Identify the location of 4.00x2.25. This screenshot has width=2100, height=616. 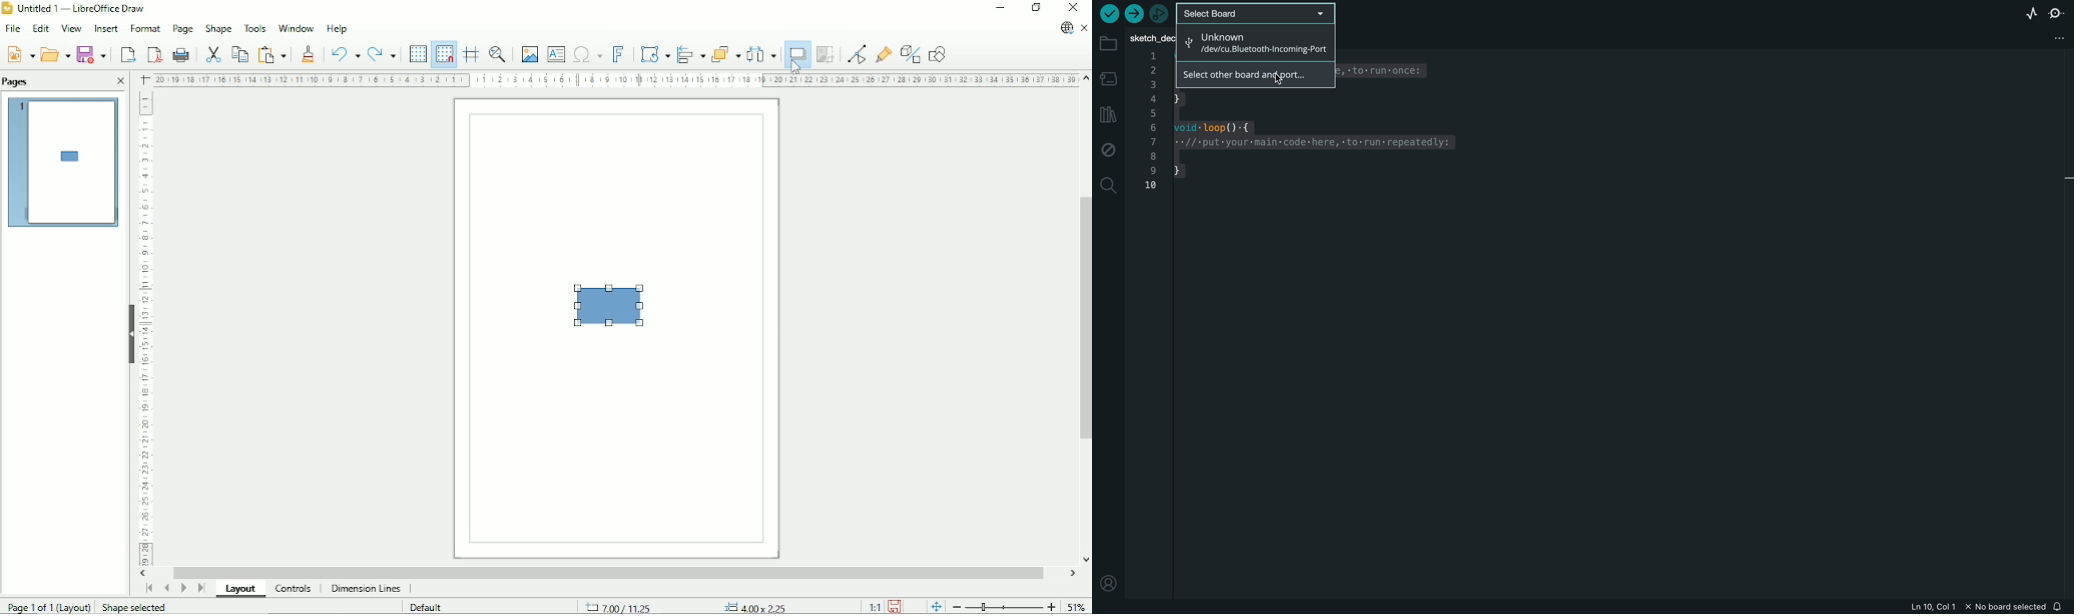
(759, 606).